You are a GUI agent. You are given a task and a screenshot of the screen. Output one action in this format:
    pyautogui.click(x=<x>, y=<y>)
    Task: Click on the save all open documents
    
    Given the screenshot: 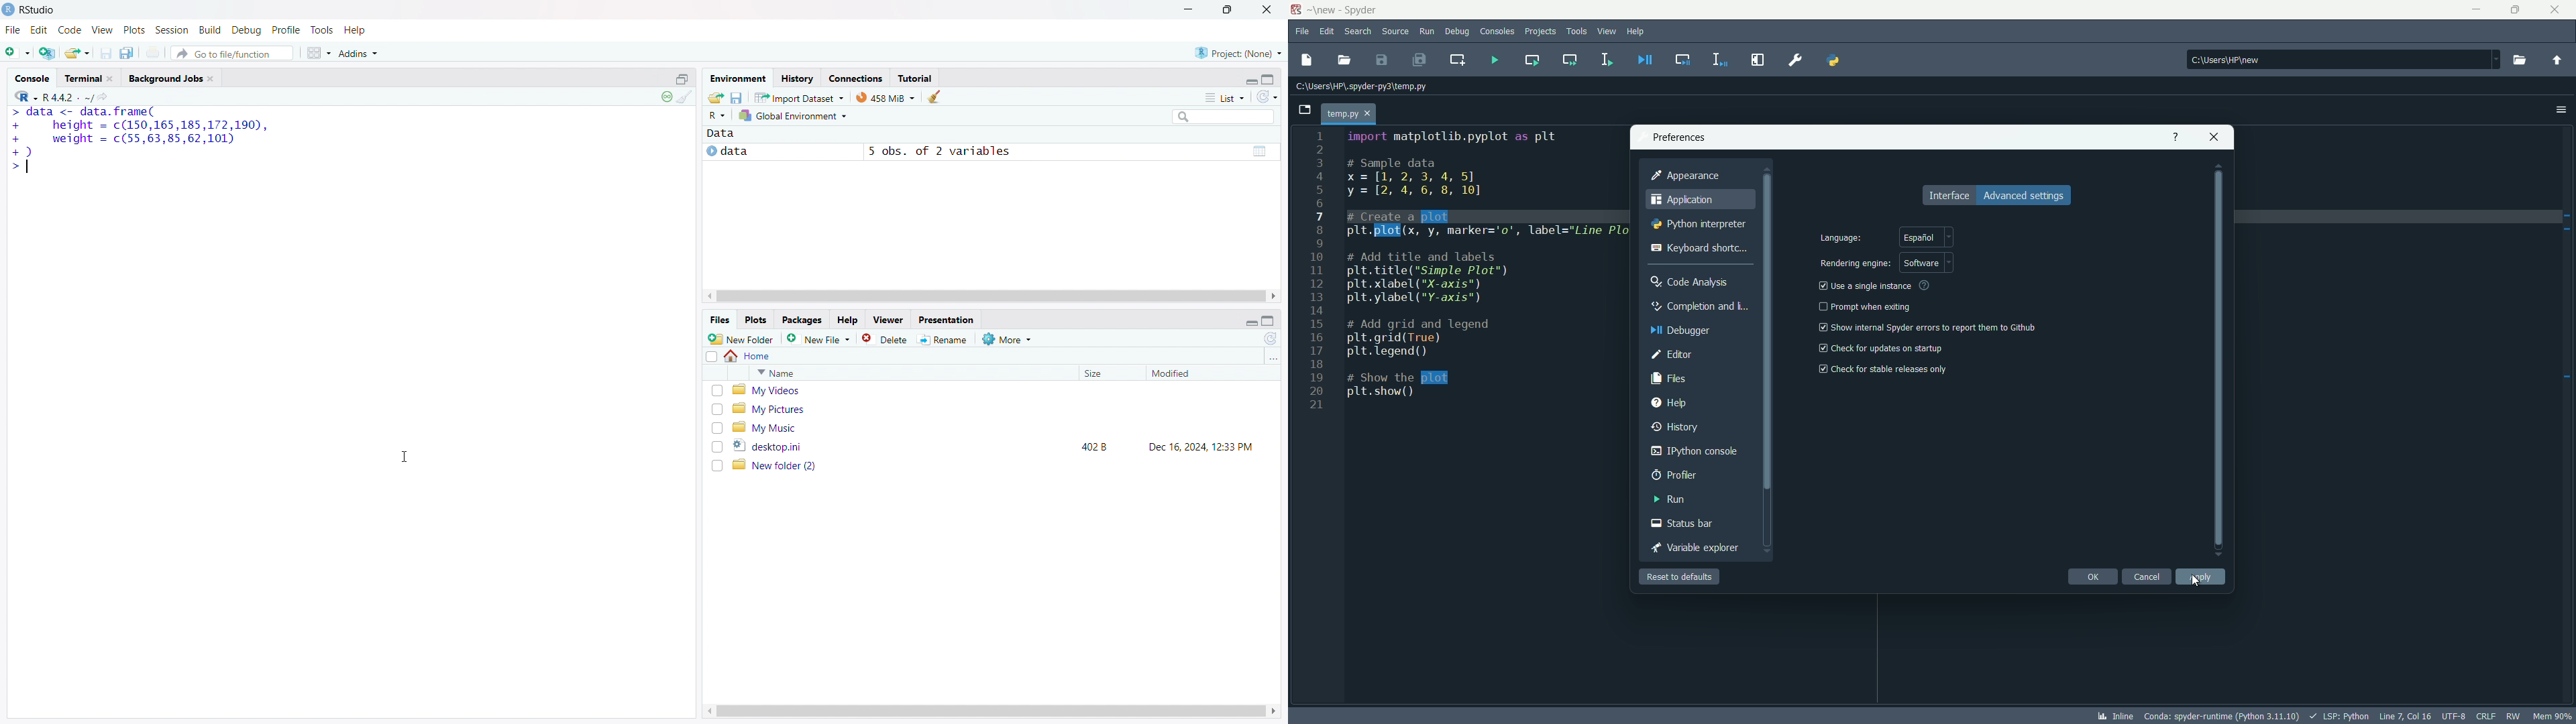 What is the action you would take?
    pyautogui.click(x=129, y=52)
    